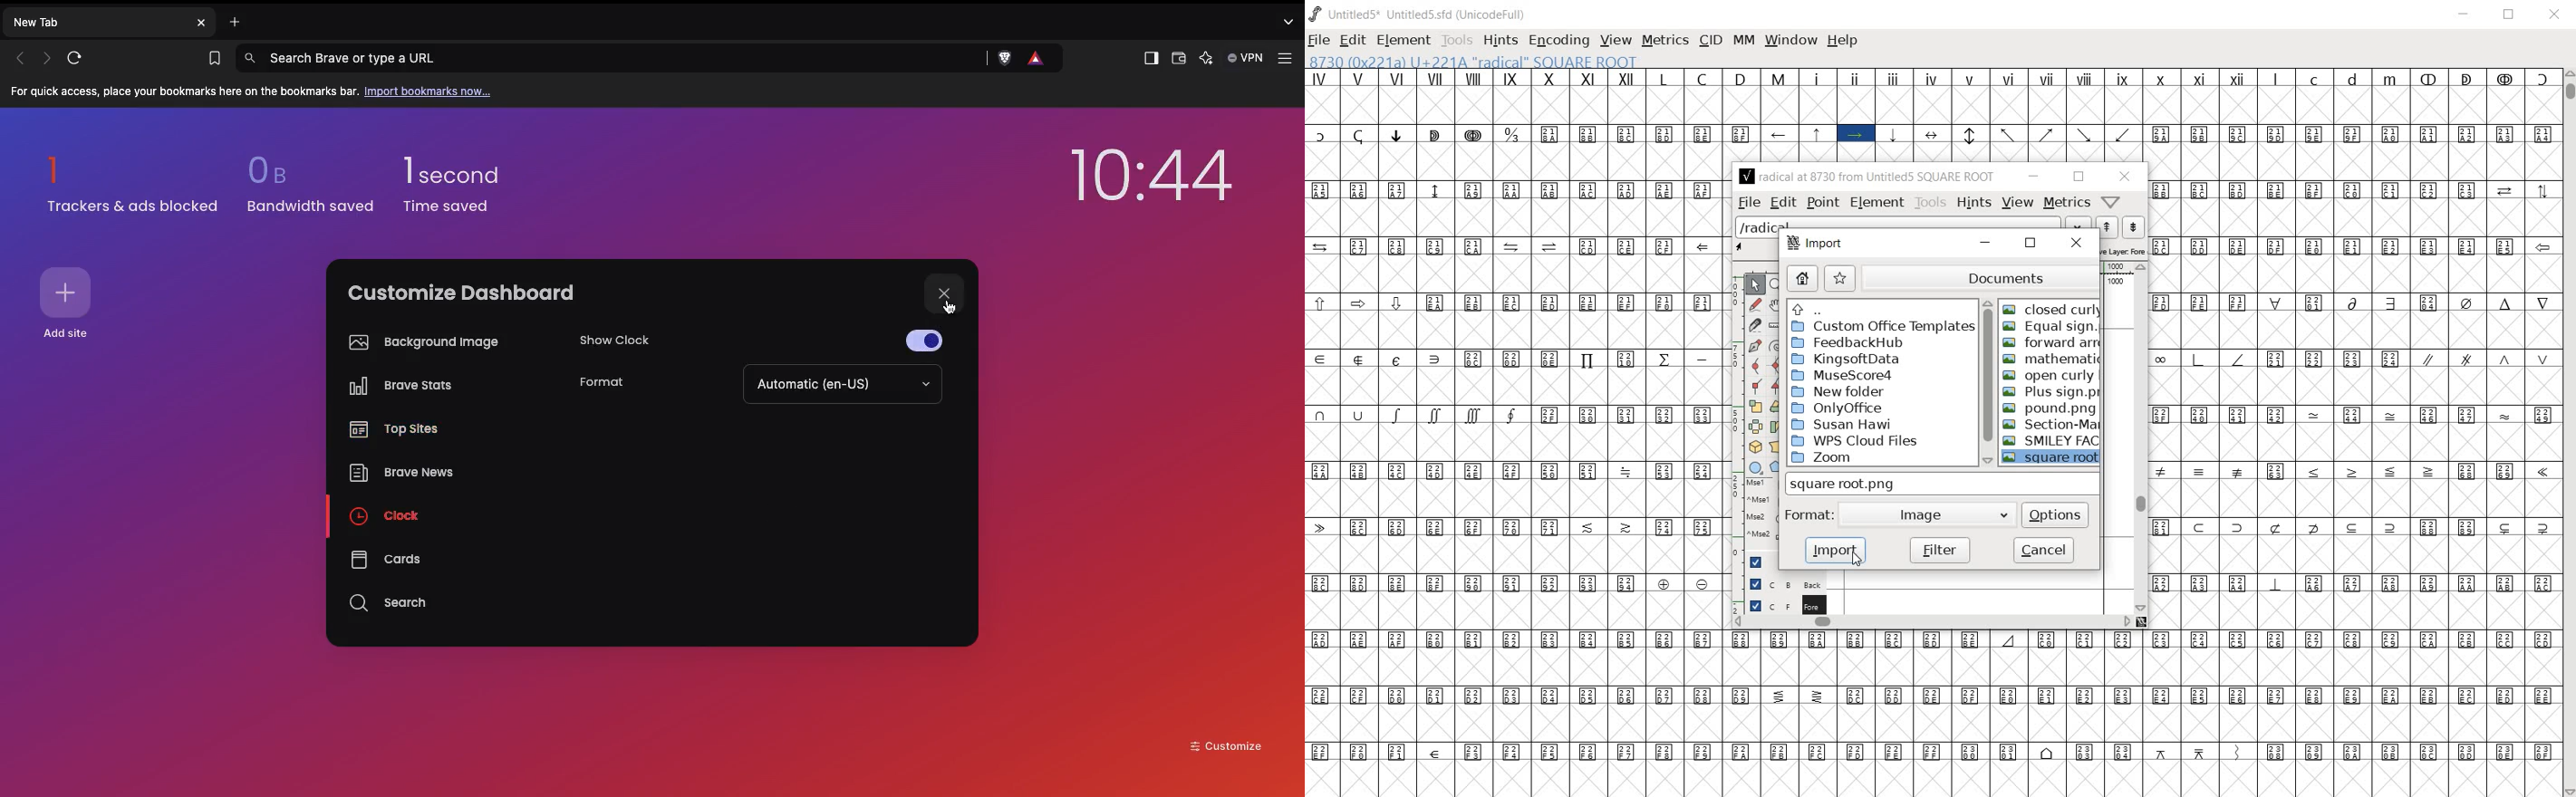 Image resolution: width=2576 pixels, height=812 pixels. I want to click on restore, so click(2030, 243).